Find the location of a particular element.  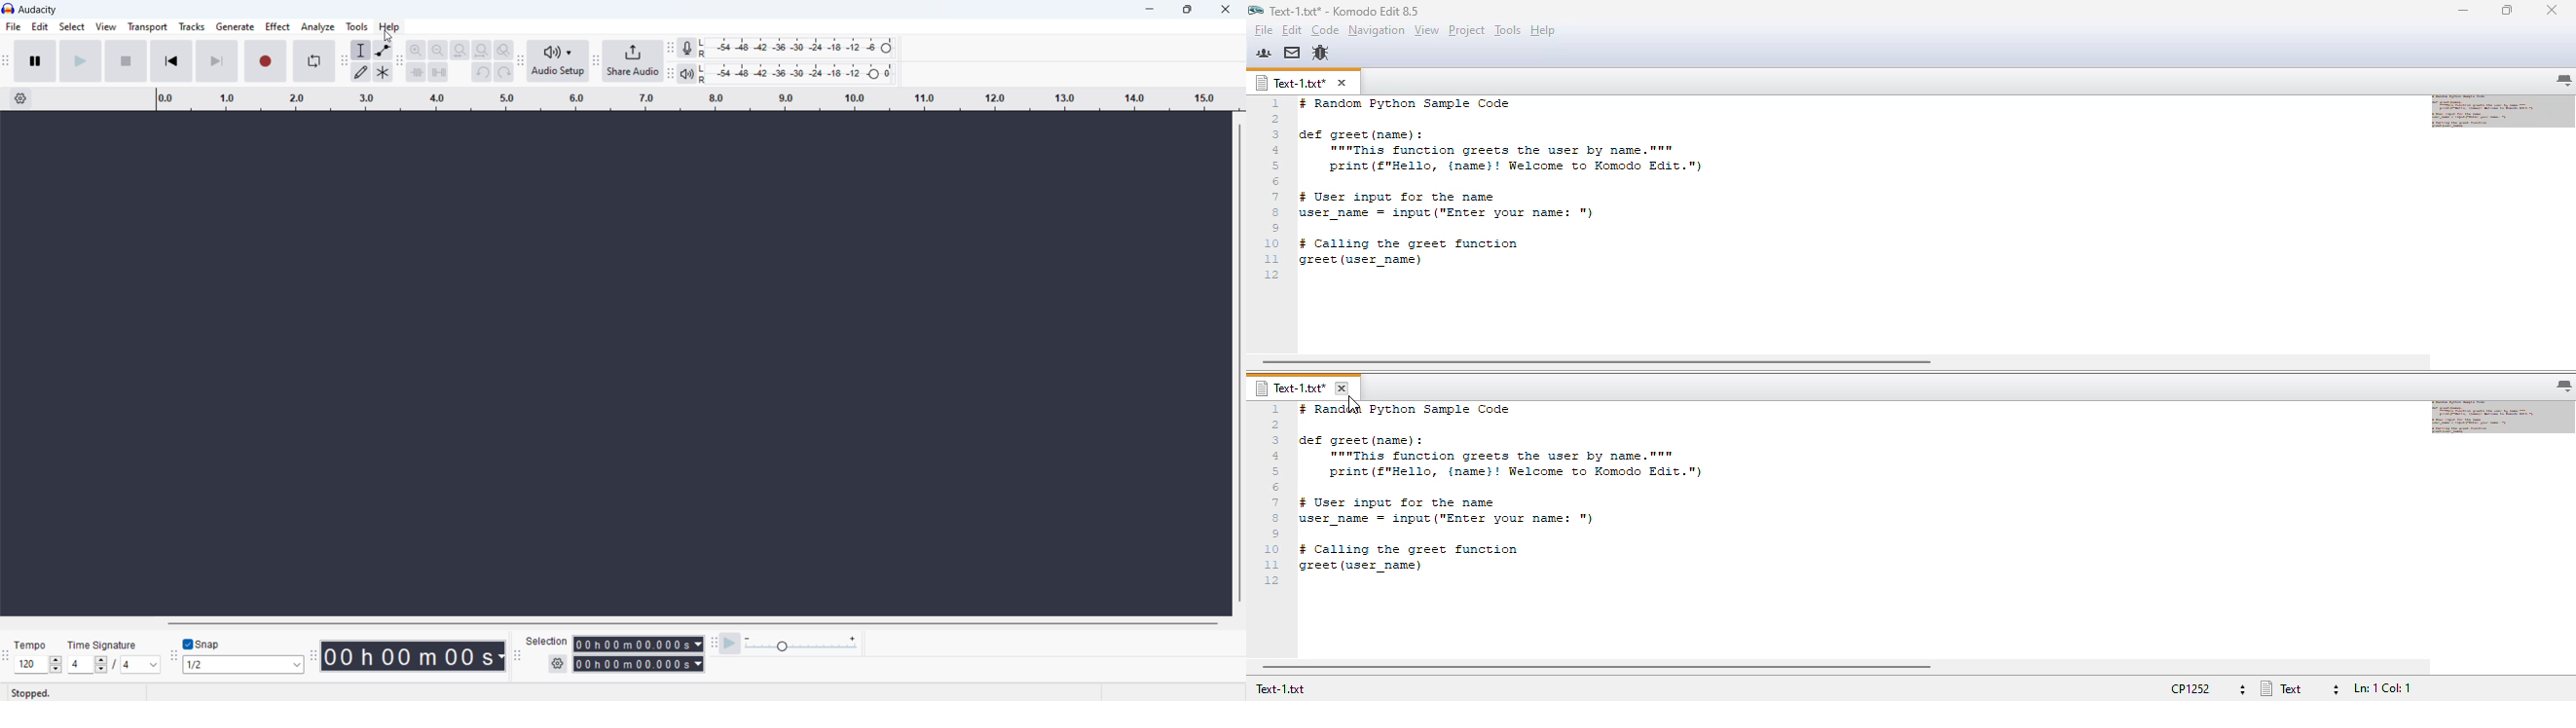

end time is located at coordinates (638, 663).